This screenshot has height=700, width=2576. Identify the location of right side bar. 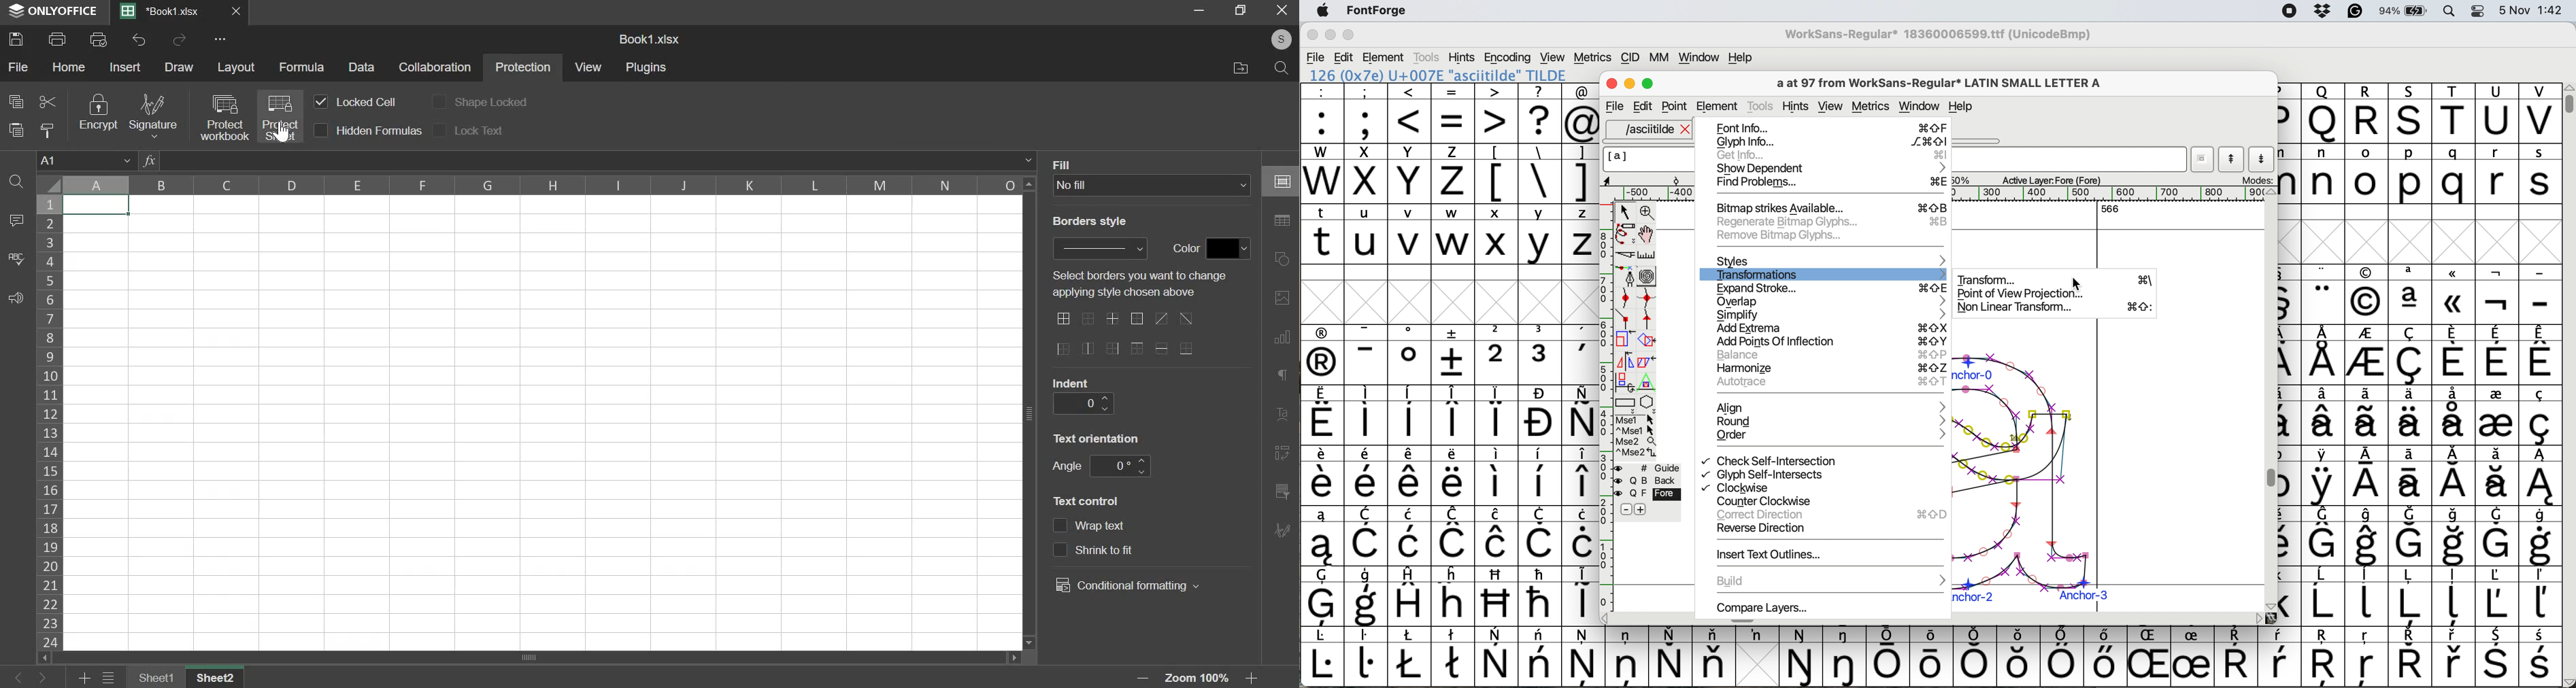
(1284, 335).